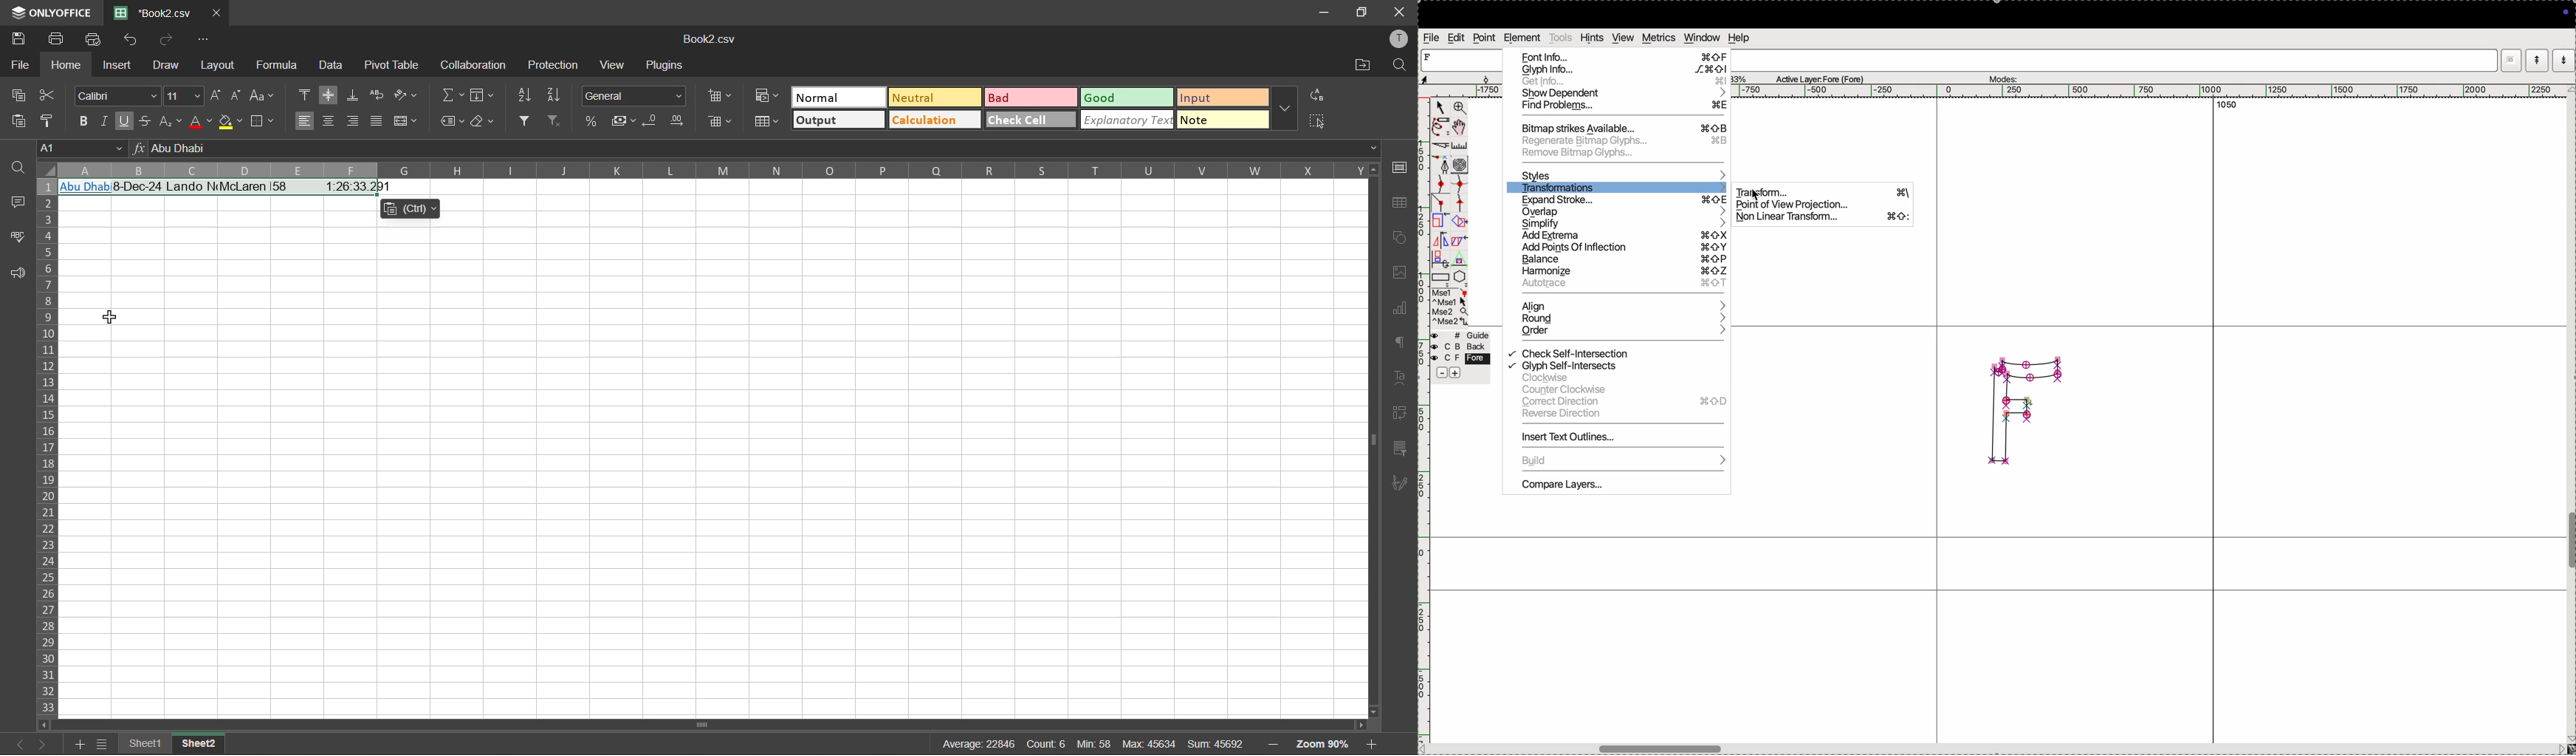 The image size is (2576, 756). What do you see at coordinates (45, 448) in the screenshot?
I see `row nos` at bounding box center [45, 448].